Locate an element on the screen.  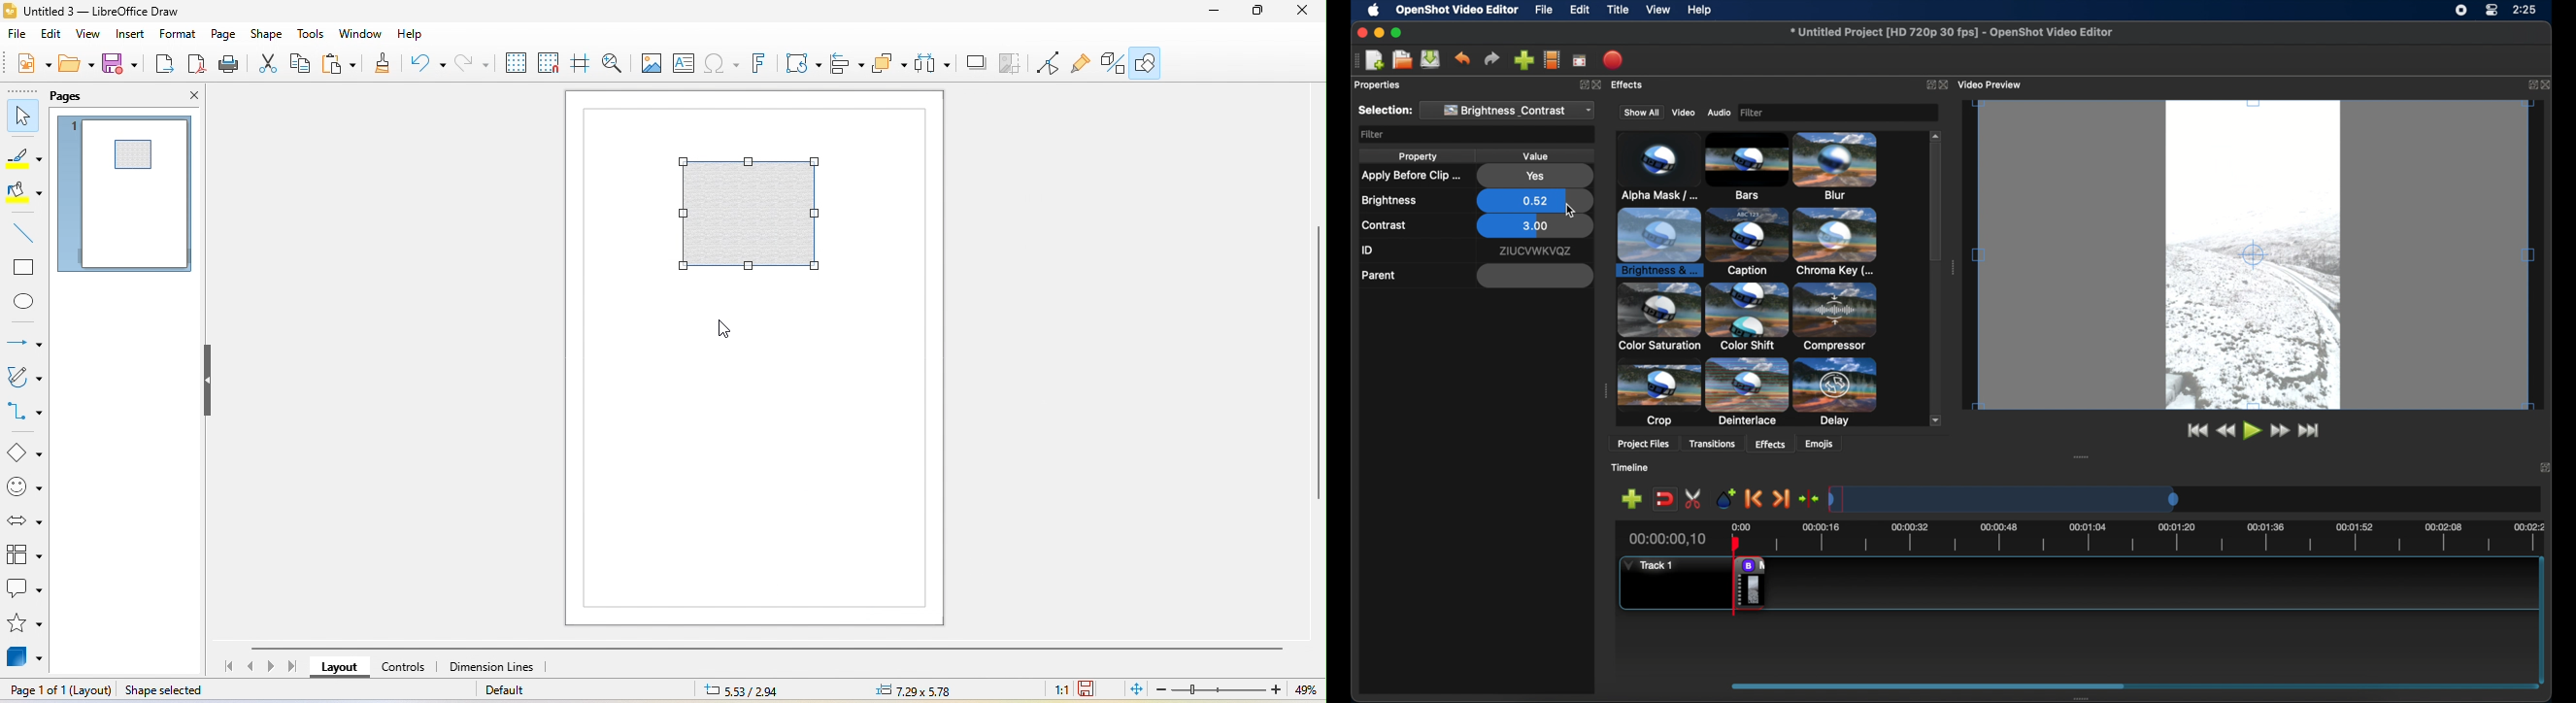
since the last save is located at coordinates (1091, 690).